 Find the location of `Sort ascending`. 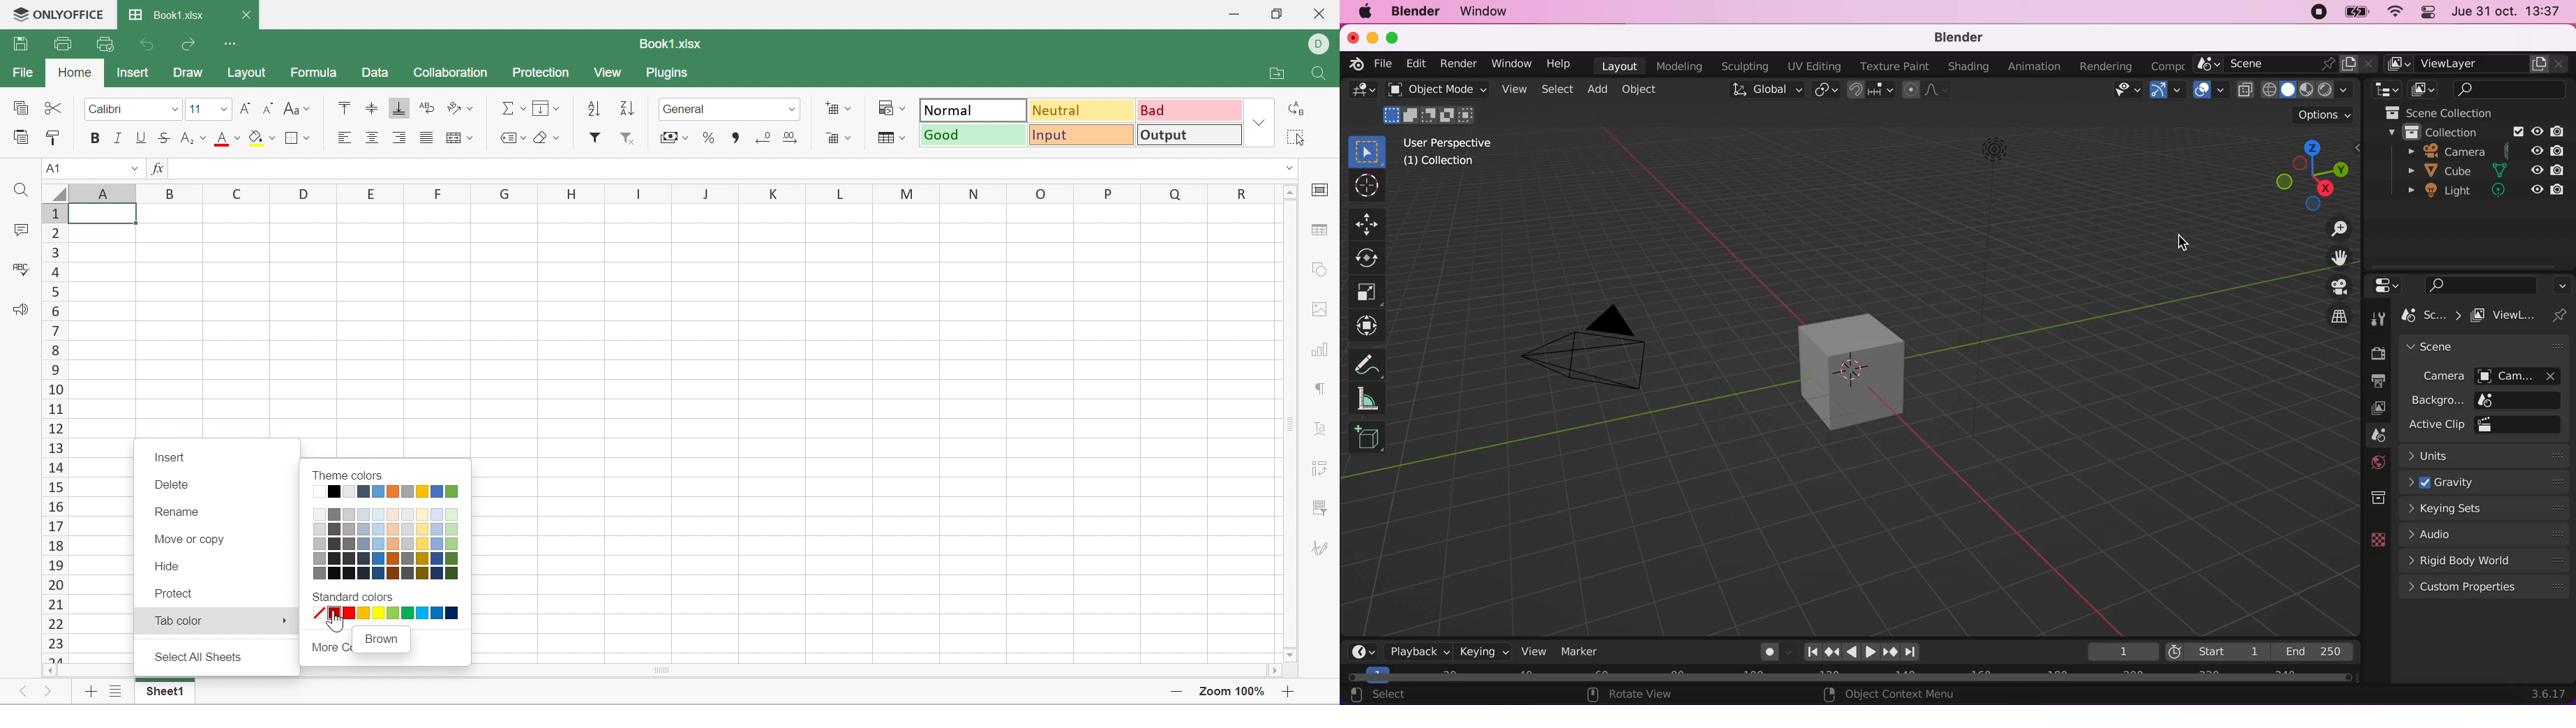

Sort ascending is located at coordinates (591, 108).